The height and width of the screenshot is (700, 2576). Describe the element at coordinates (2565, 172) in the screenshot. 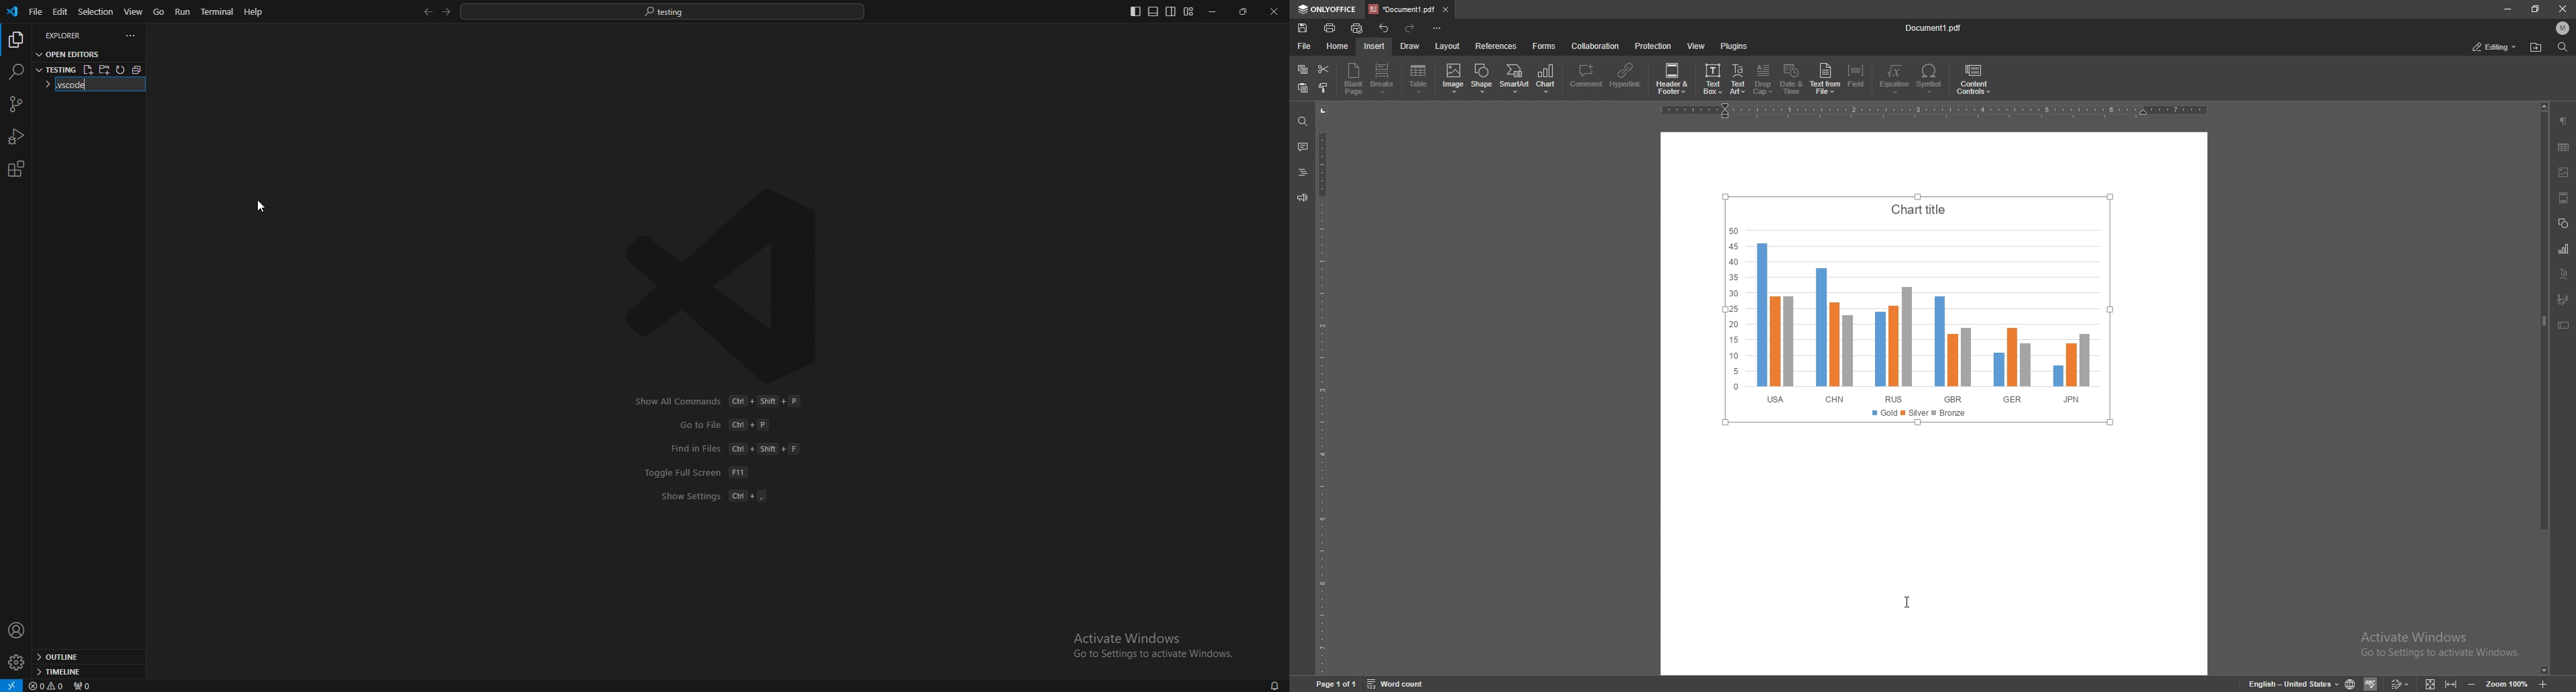

I see `image` at that location.